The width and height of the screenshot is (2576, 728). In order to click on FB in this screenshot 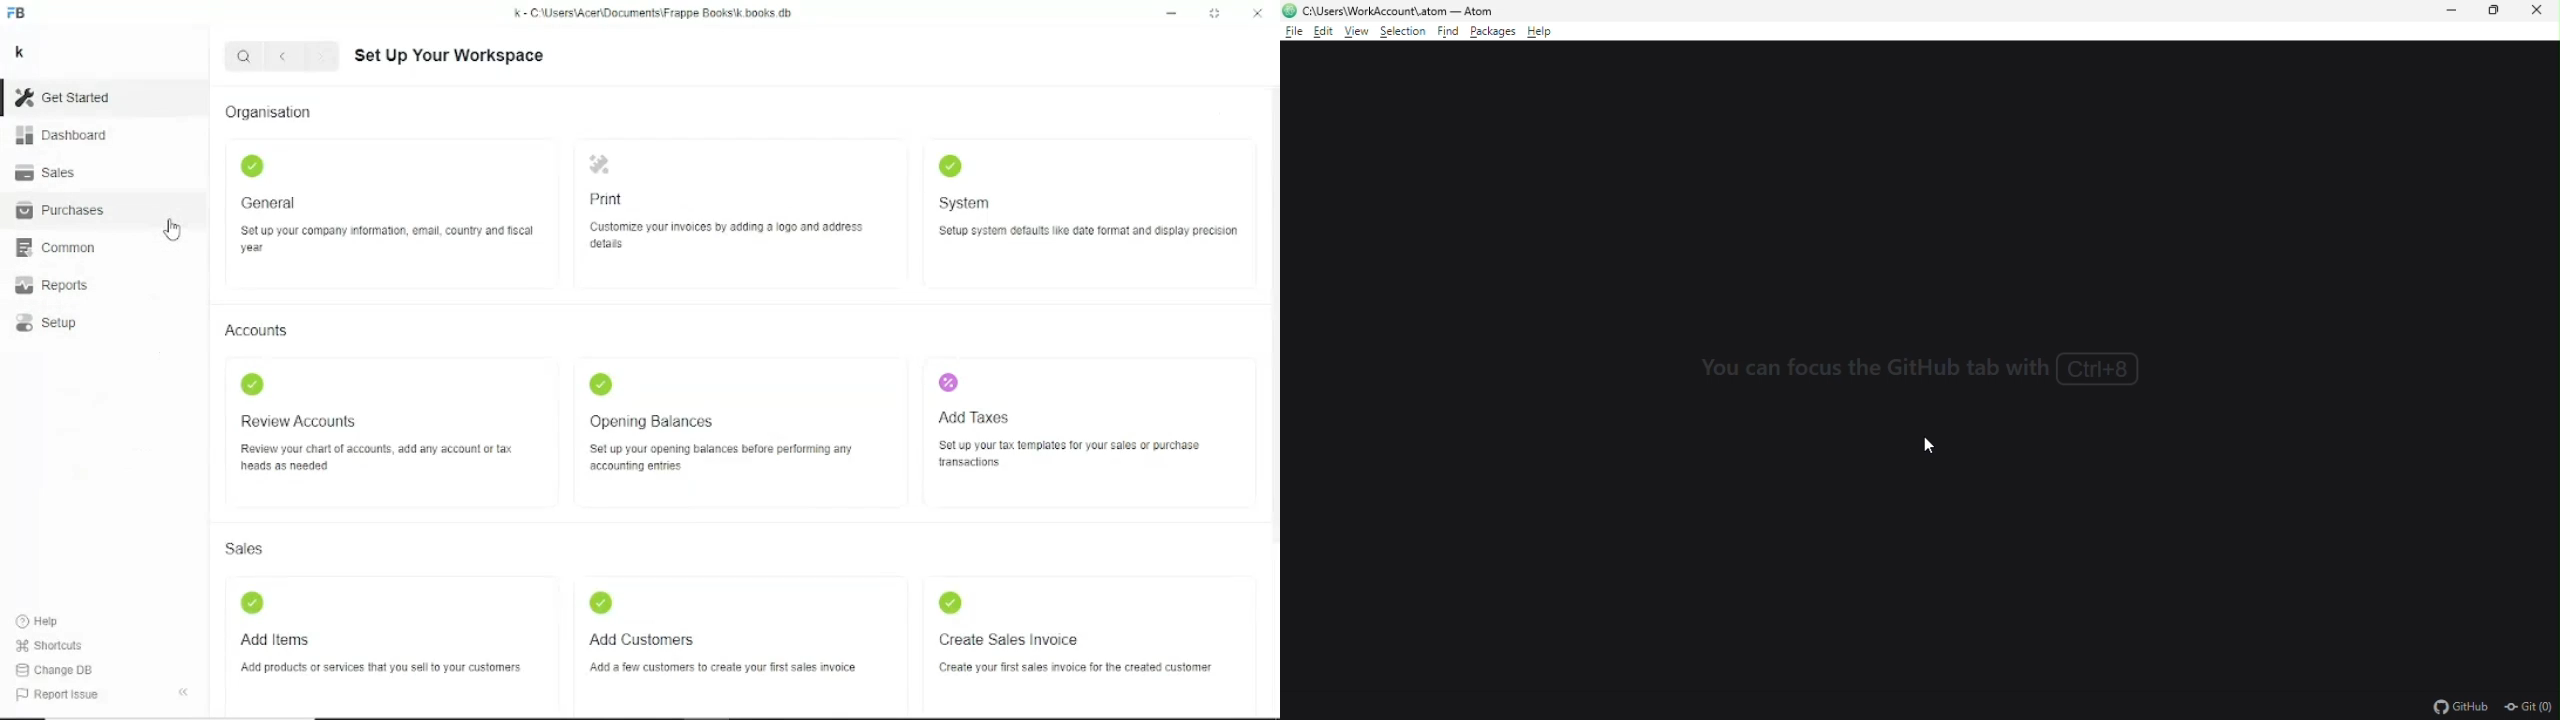, I will do `click(18, 12)`.